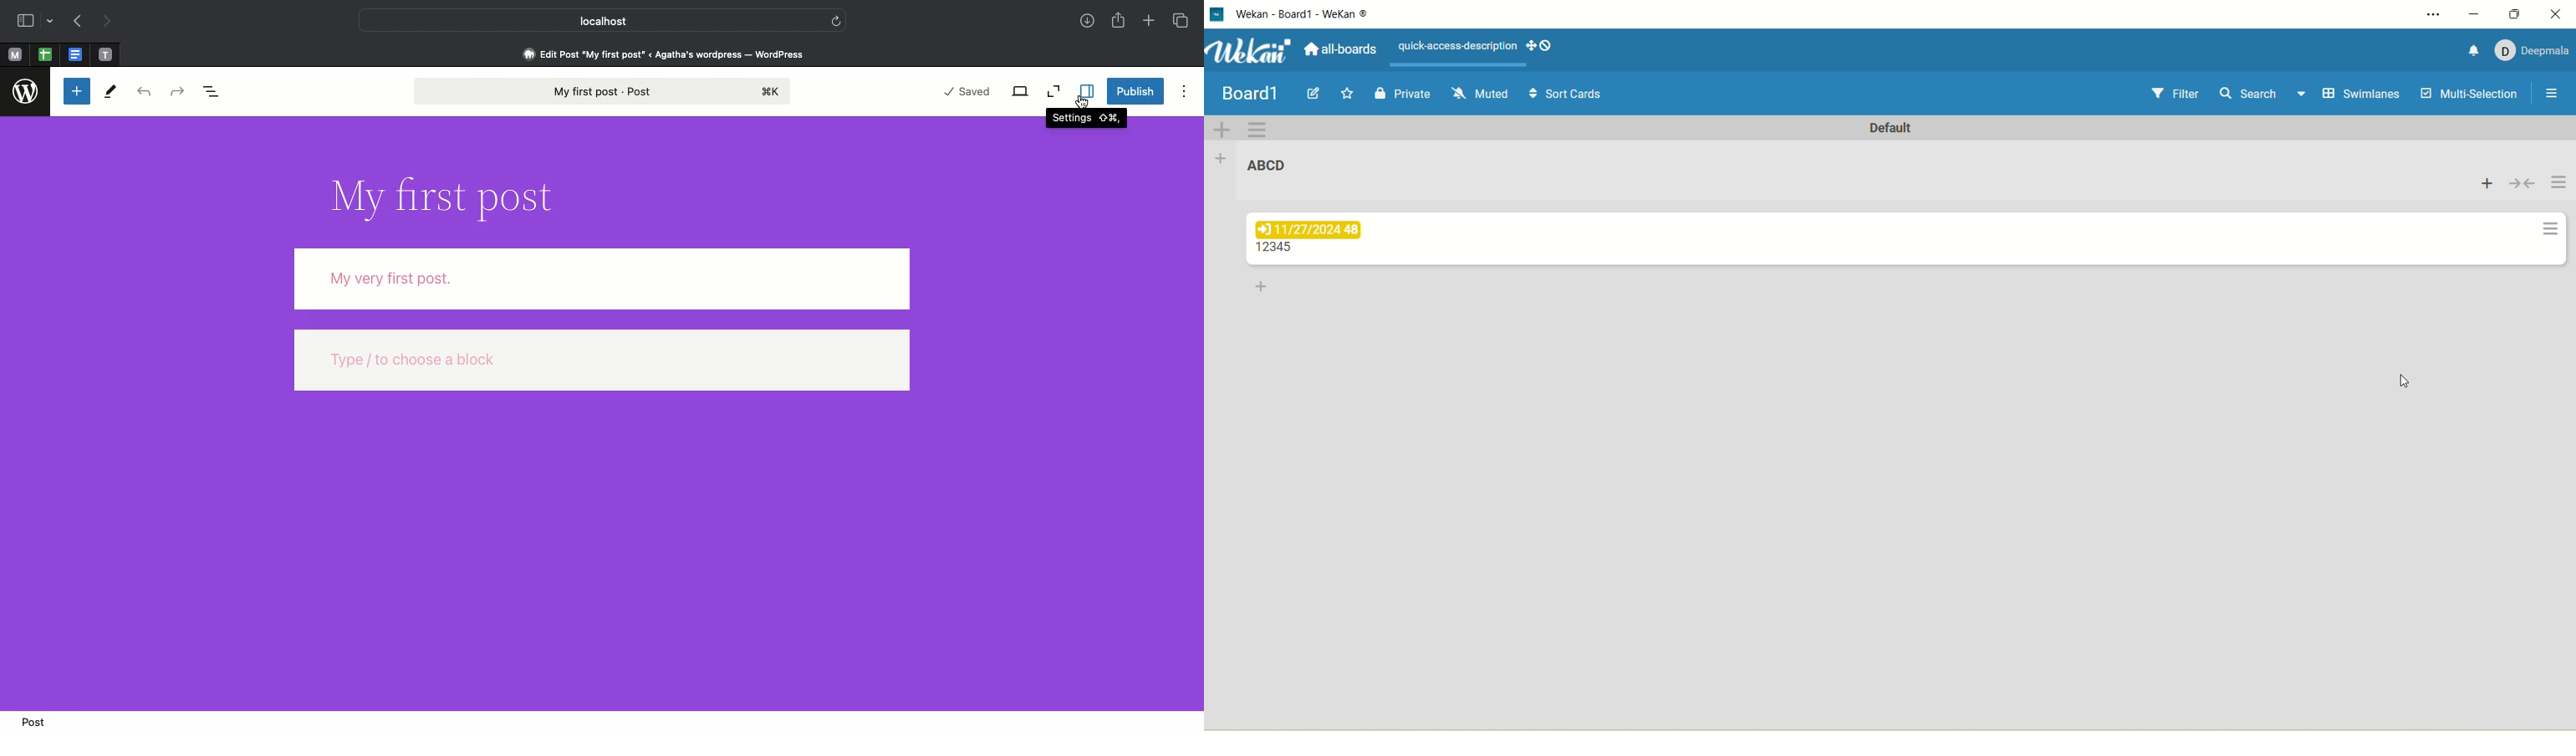 The height and width of the screenshot is (756, 2576). Describe the element at coordinates (2489, 182) in the screenshot. I see `add` at that location.